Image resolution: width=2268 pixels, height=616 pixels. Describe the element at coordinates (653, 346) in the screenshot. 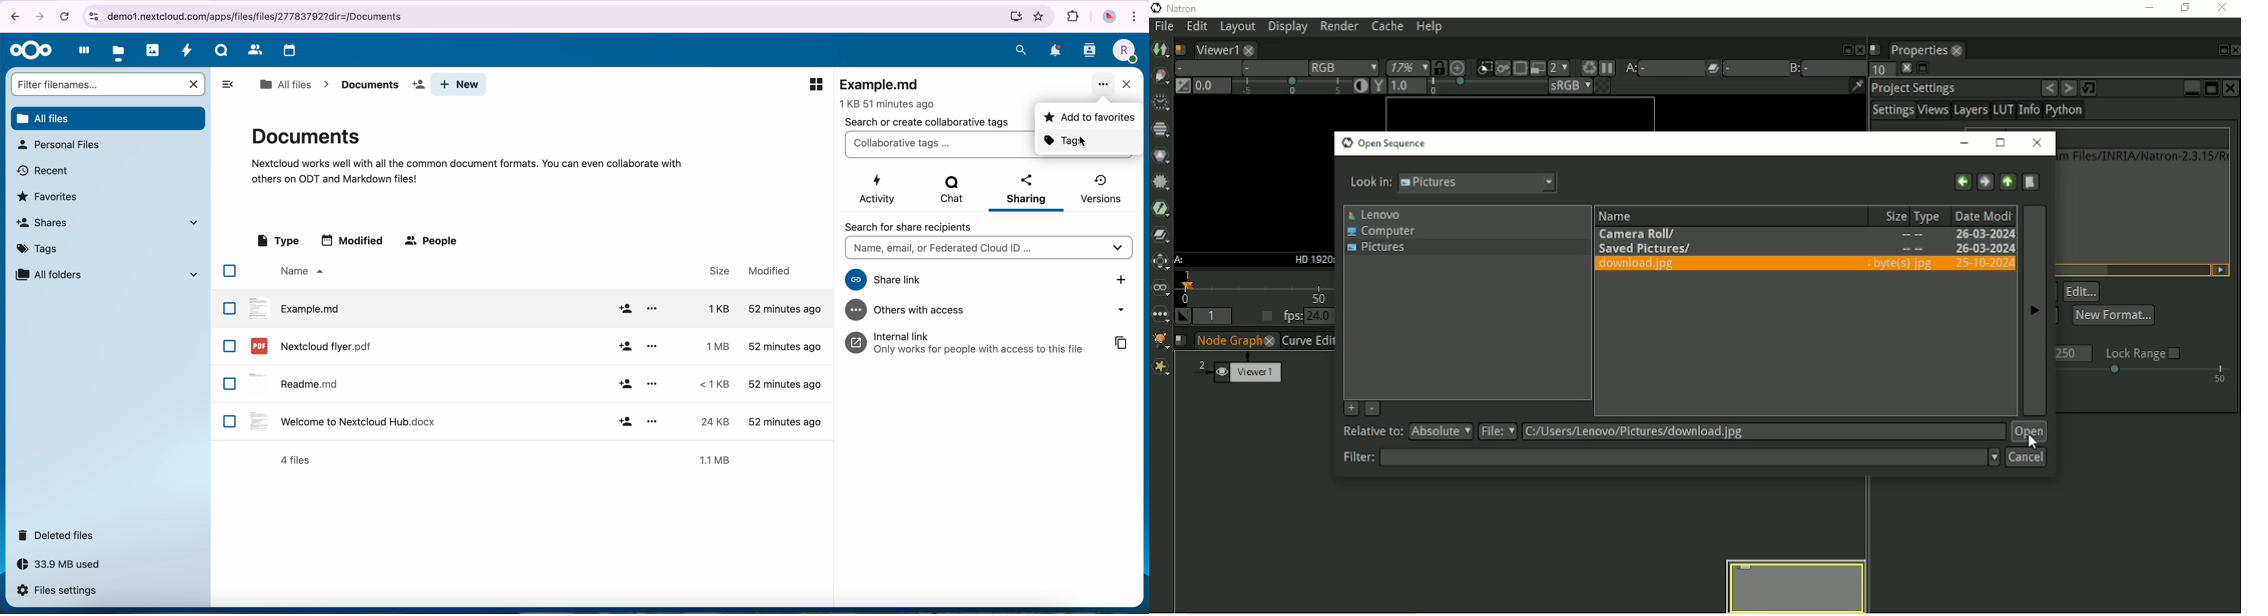

I see `options` at that location.